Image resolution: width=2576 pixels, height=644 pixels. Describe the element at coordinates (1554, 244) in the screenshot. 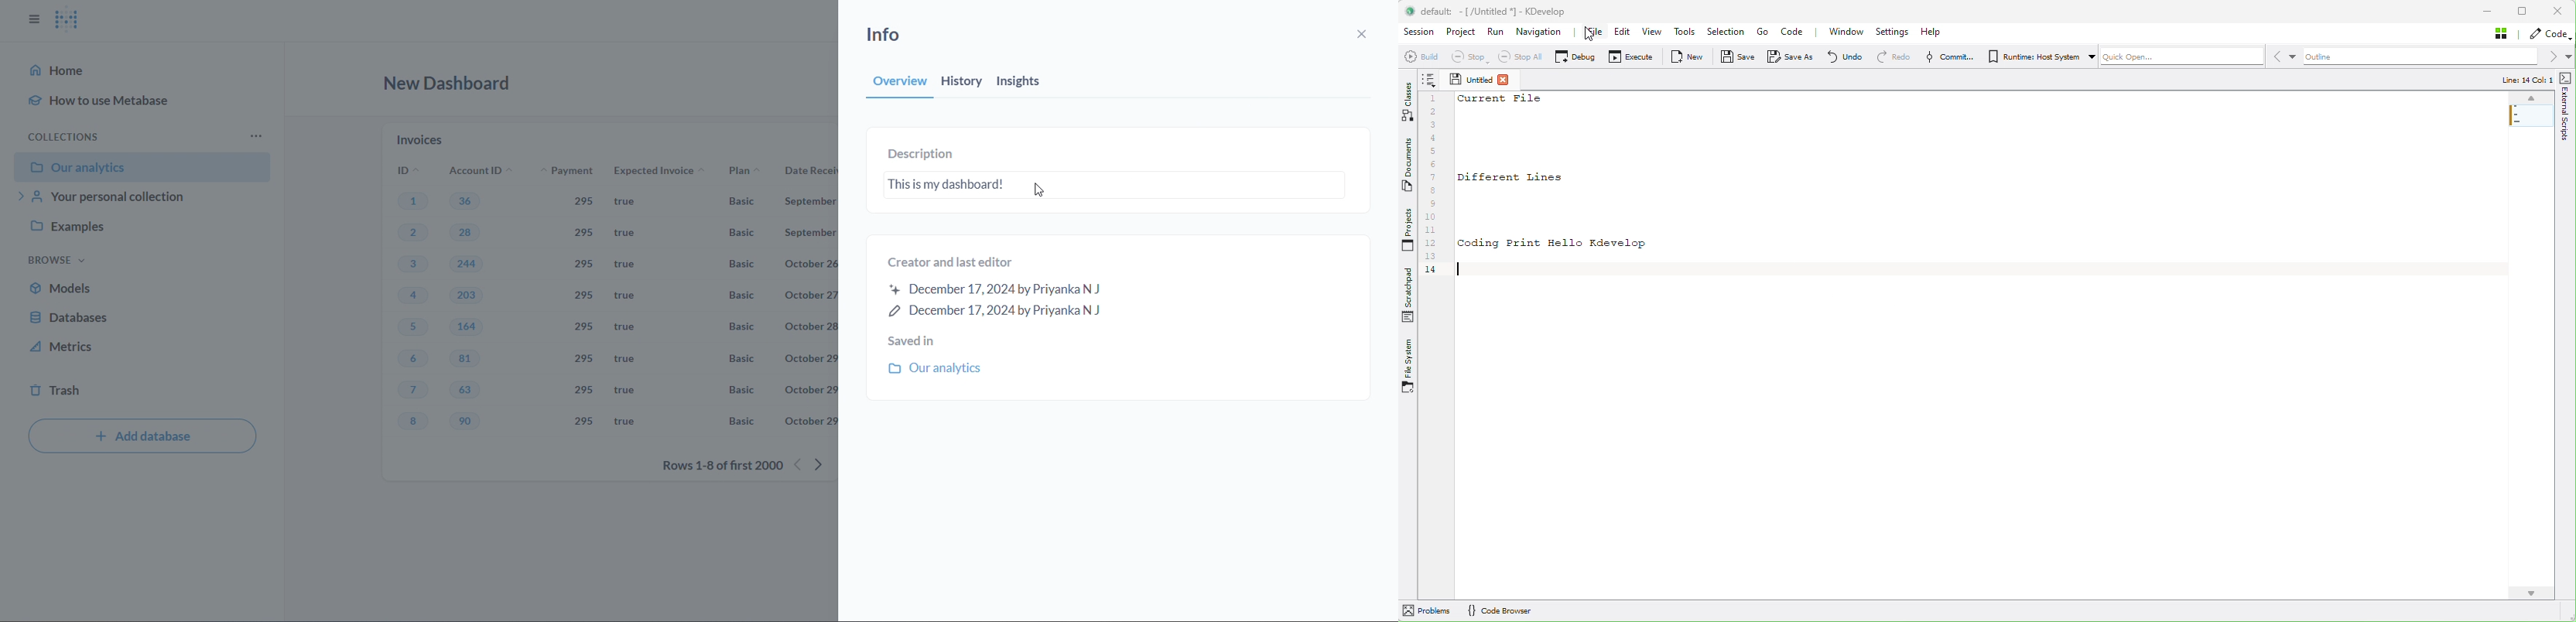

I see `Coding Print Hello Kdevelop` at that location.